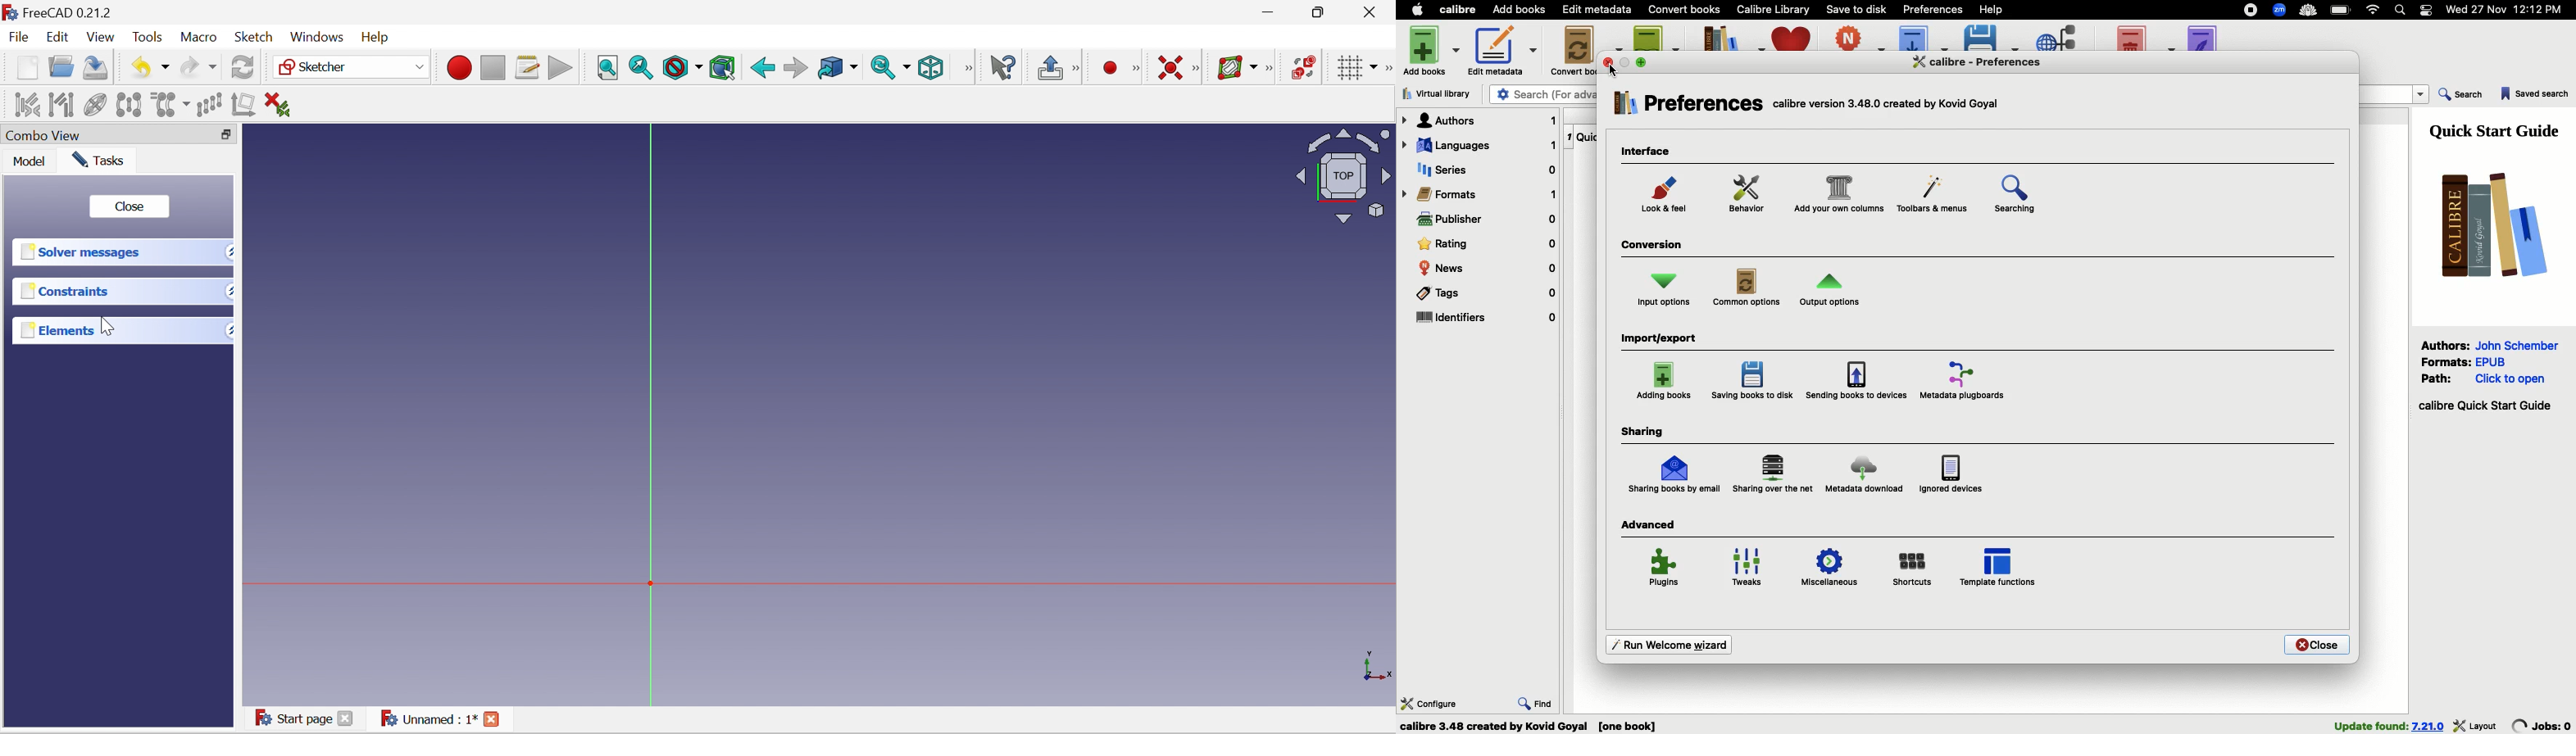 This screenshot has height=756, width=2576. I want to click on What's this?, so click(1006, 68).